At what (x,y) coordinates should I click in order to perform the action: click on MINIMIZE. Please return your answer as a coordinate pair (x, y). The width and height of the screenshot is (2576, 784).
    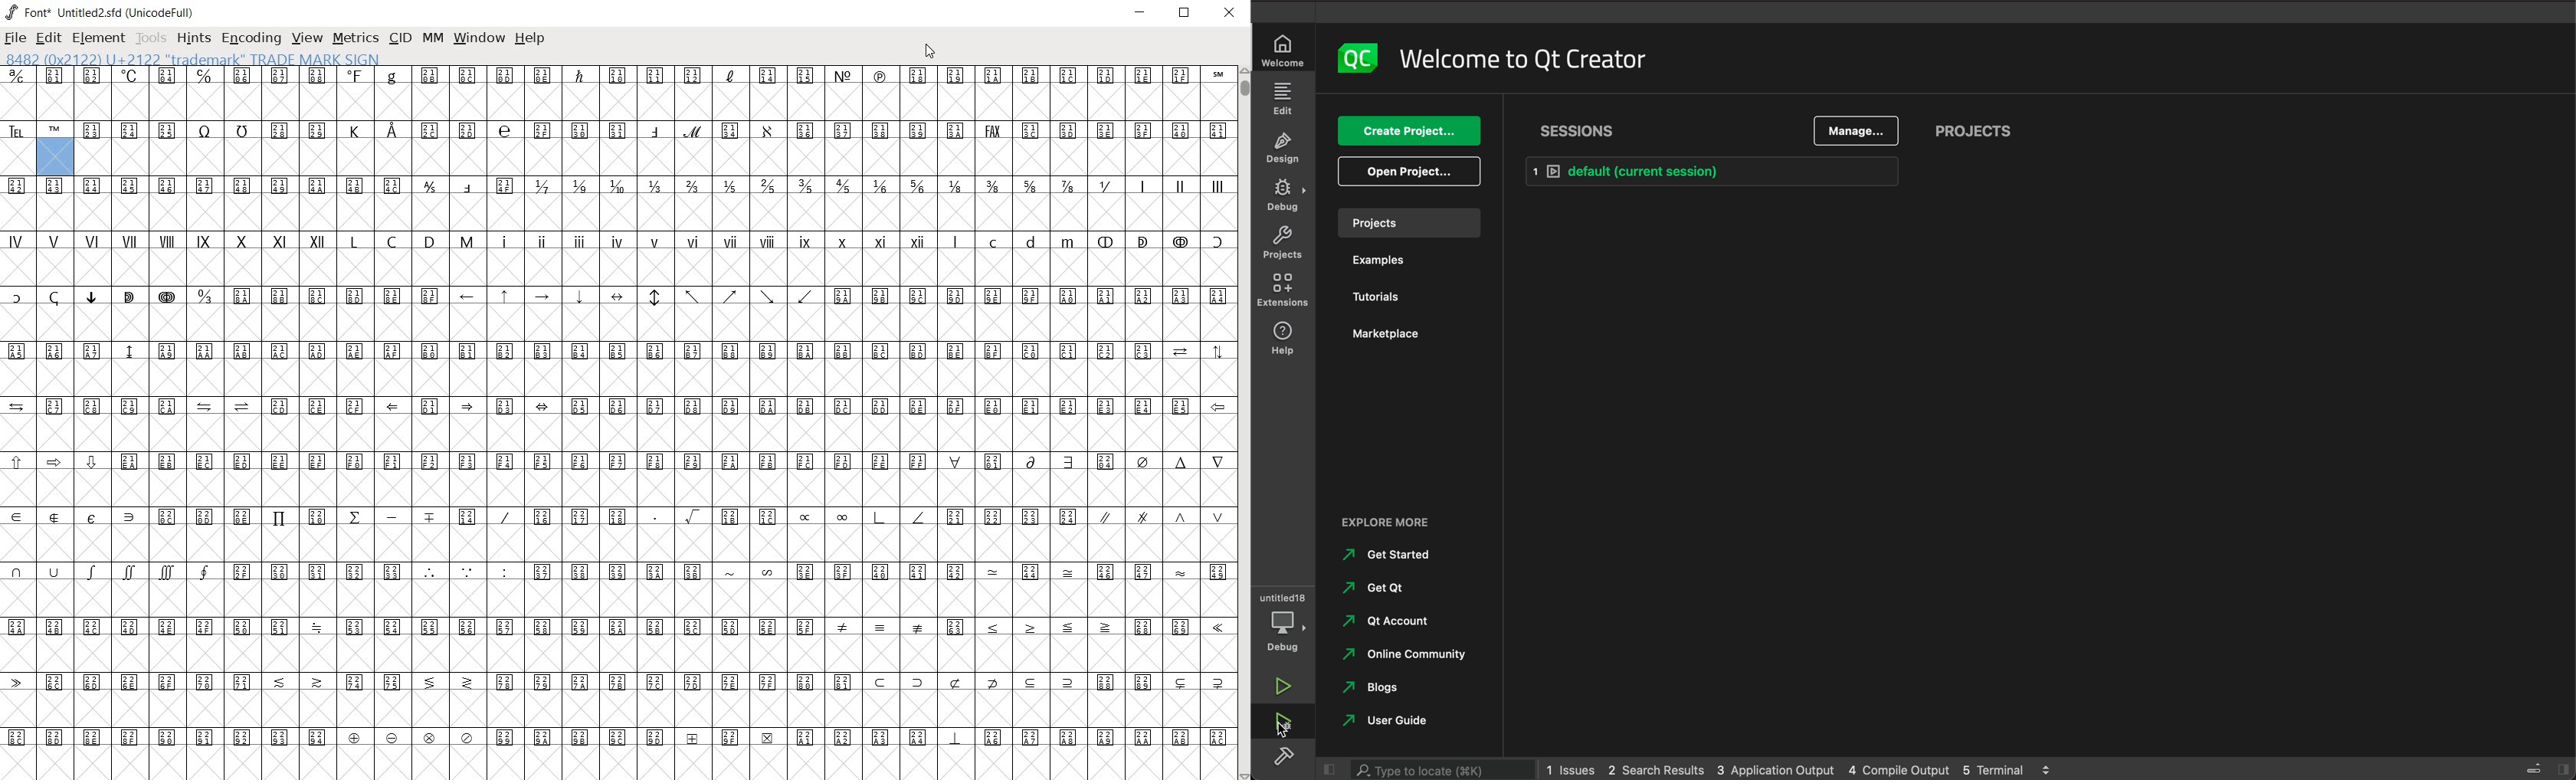
    Looking at the image, I should click on (1140, 11).